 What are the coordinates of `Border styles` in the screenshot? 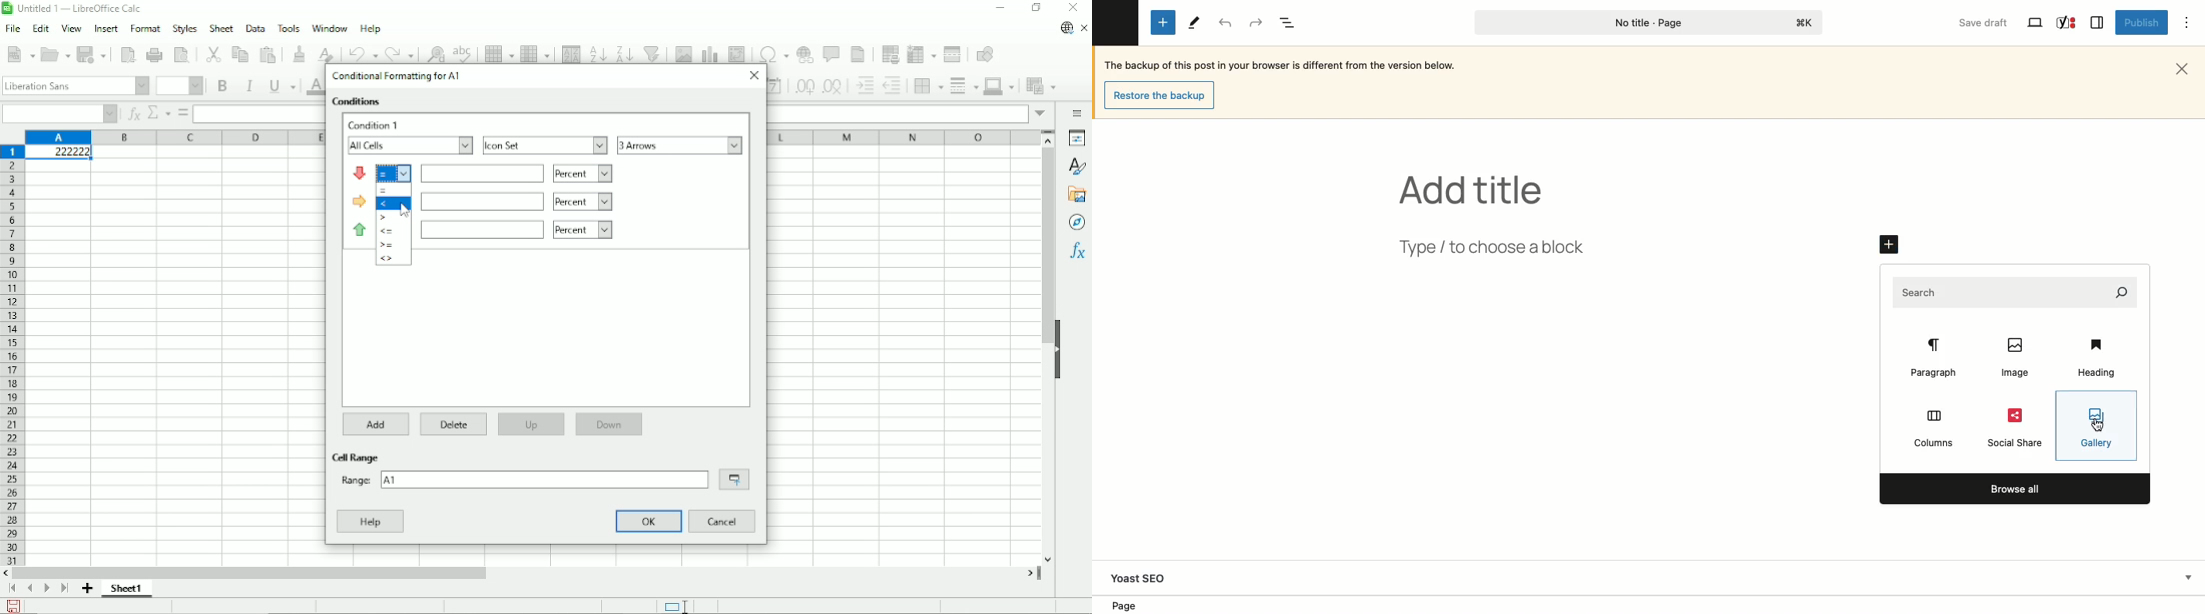 It's located at (963, 85).